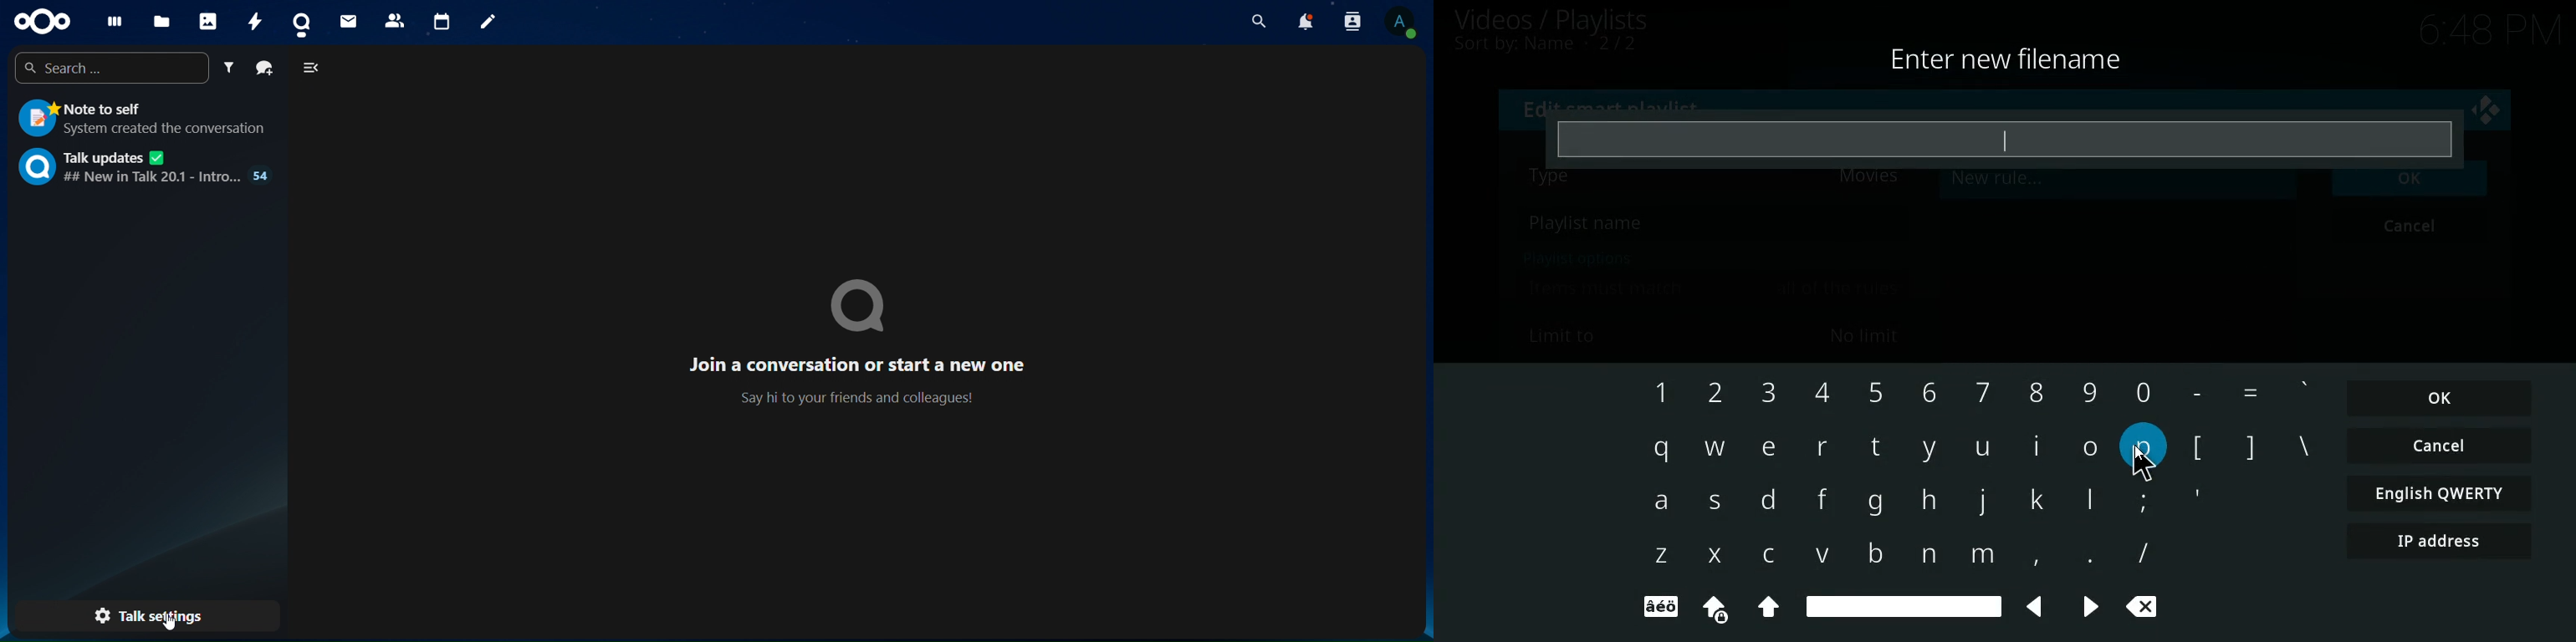 This screenshot has height=644, width=2576. I want to click on =, so click(2249, 393).